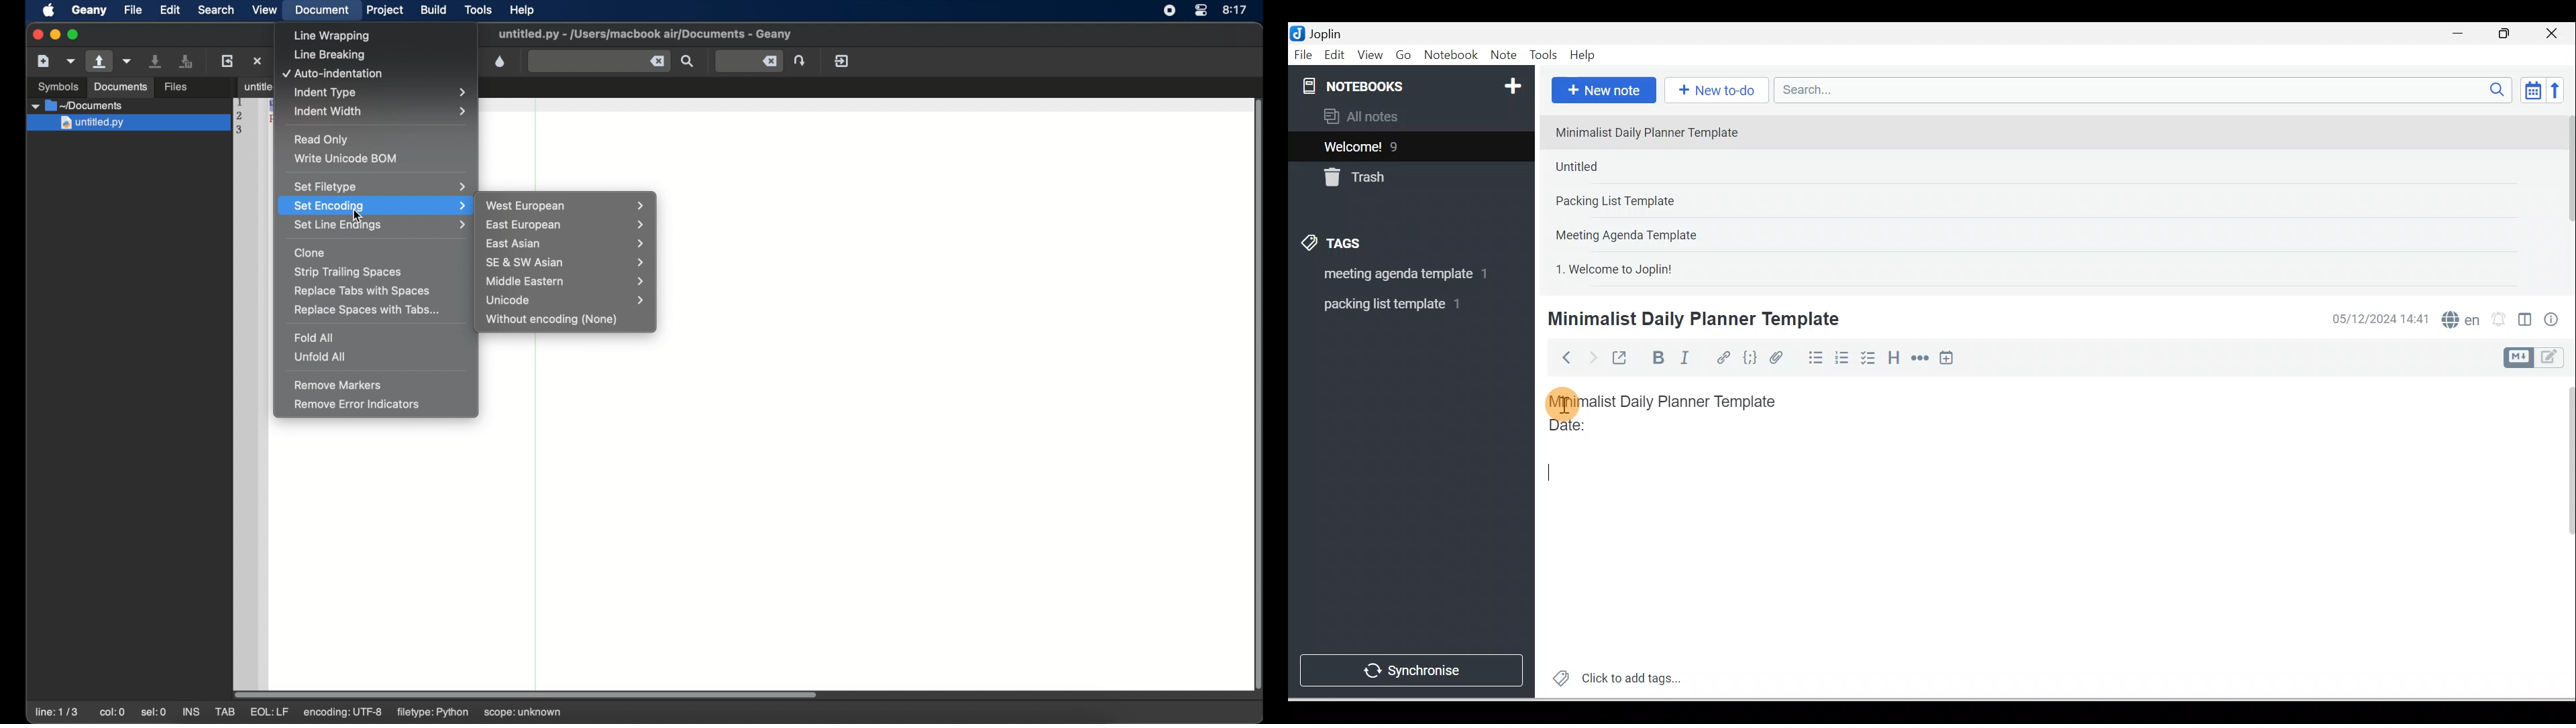 The width and height of the screenshot is (2576, 728). I want to click on Tools, so click(1543, 55).